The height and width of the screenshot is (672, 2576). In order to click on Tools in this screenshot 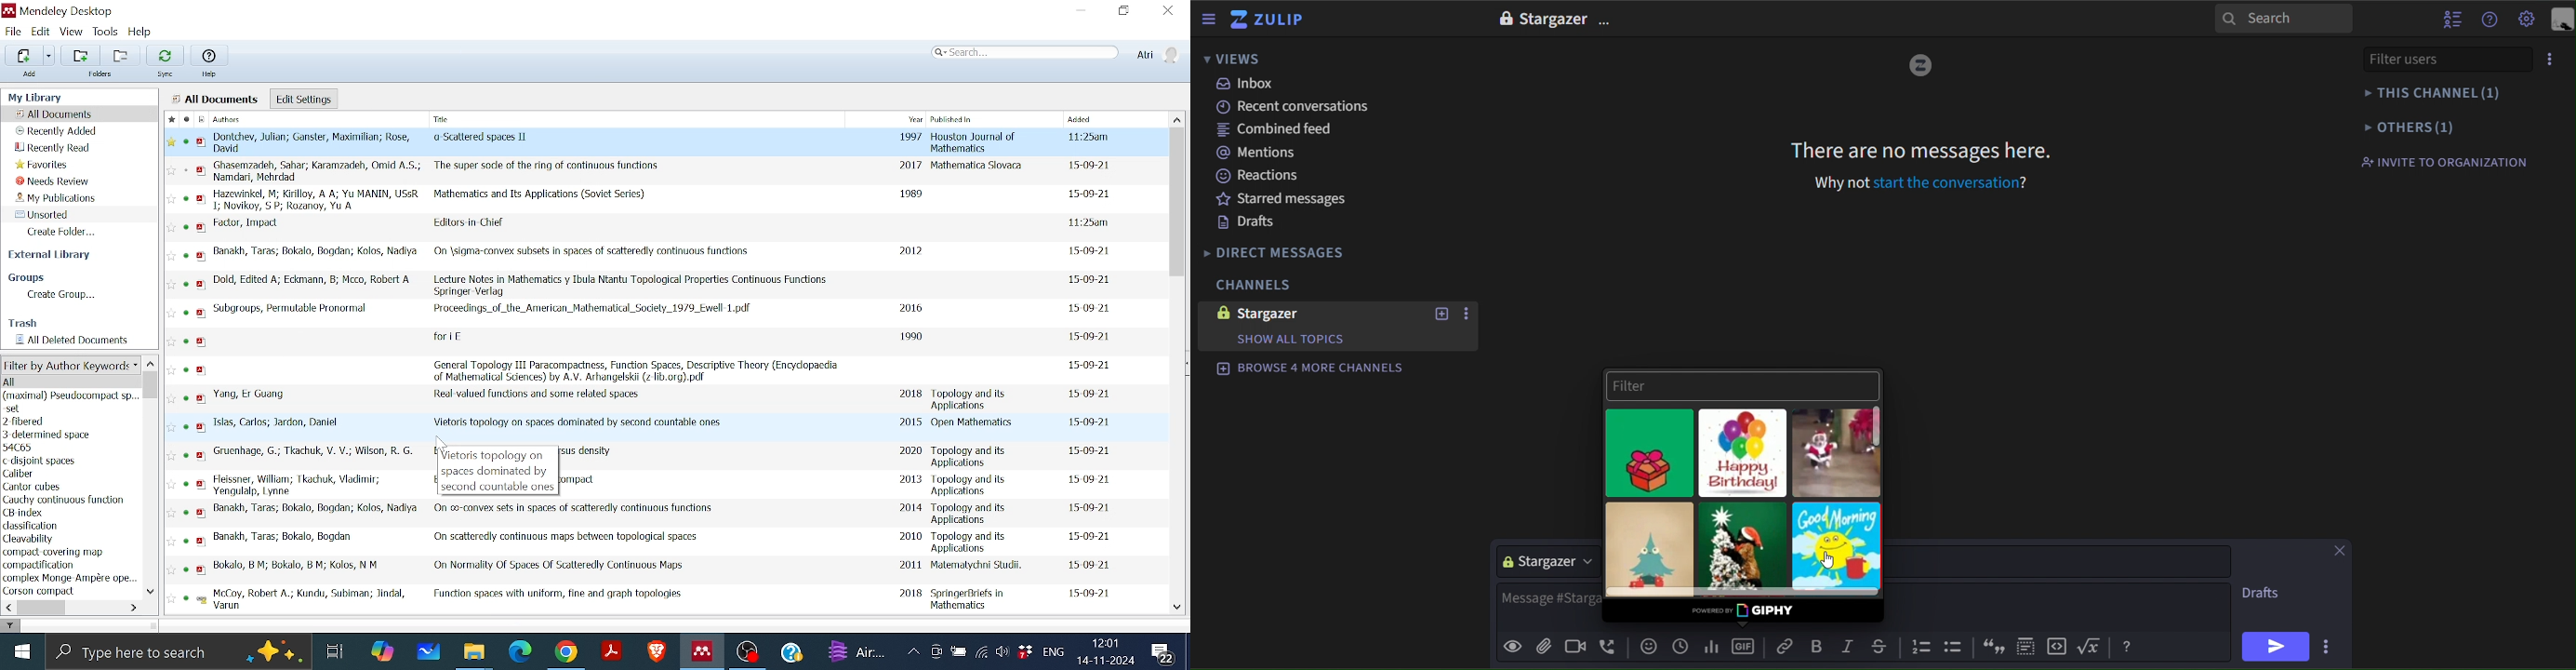, I will do `click(106, 32)`.